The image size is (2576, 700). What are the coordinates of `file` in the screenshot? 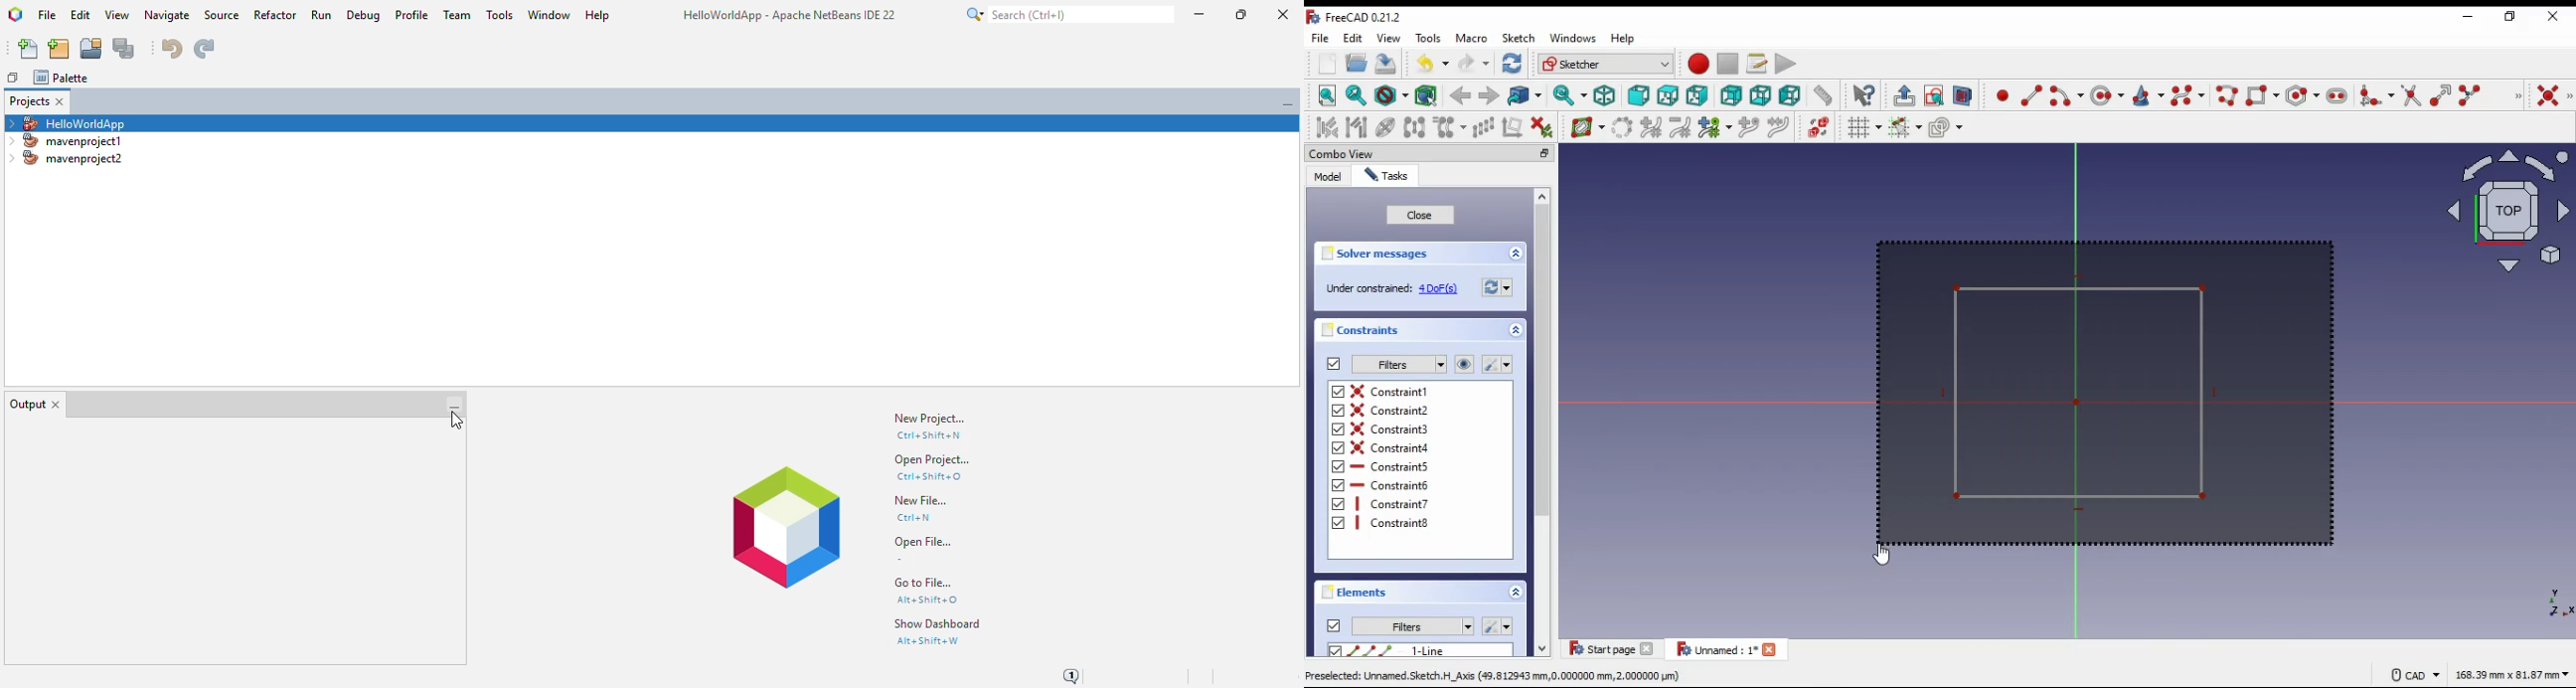 It's located at (1322, 38).